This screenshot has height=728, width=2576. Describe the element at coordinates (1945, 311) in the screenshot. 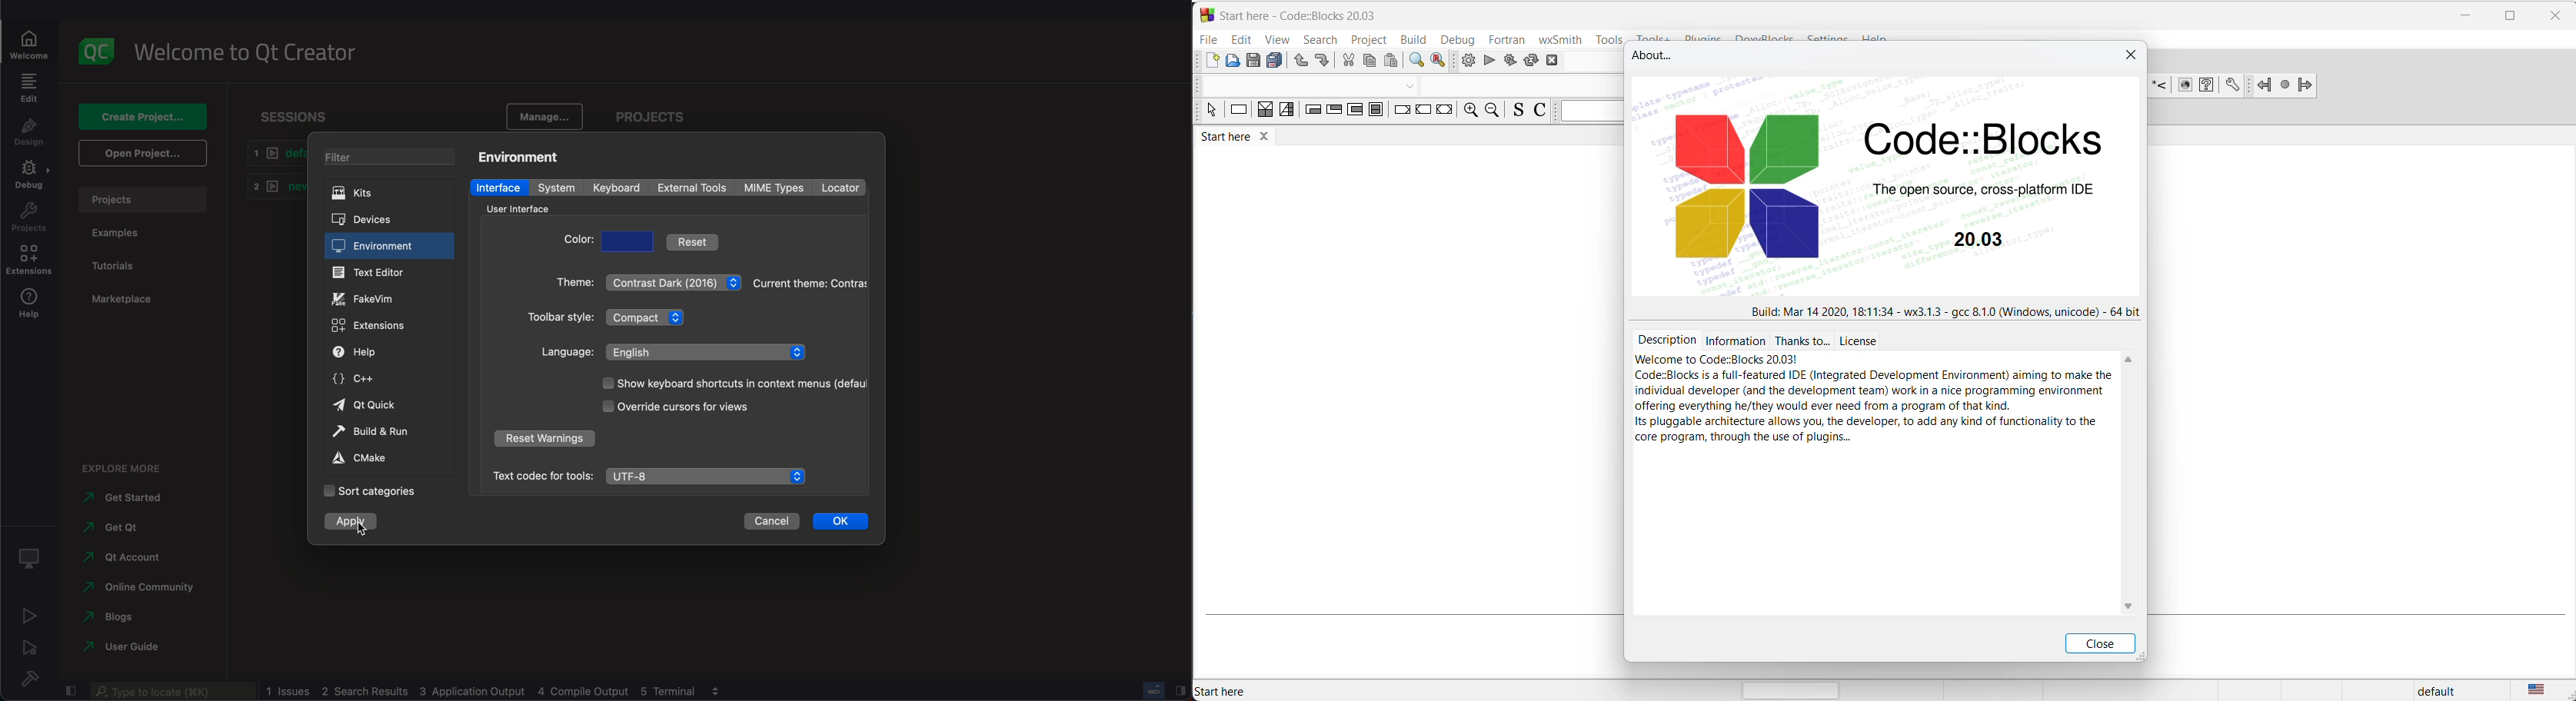

I see `Build: Mar 14 2020, 18:11:34 - wx3.13 - gcc 8.1.0 (Windows, unicode) - 64 bit` at that location.